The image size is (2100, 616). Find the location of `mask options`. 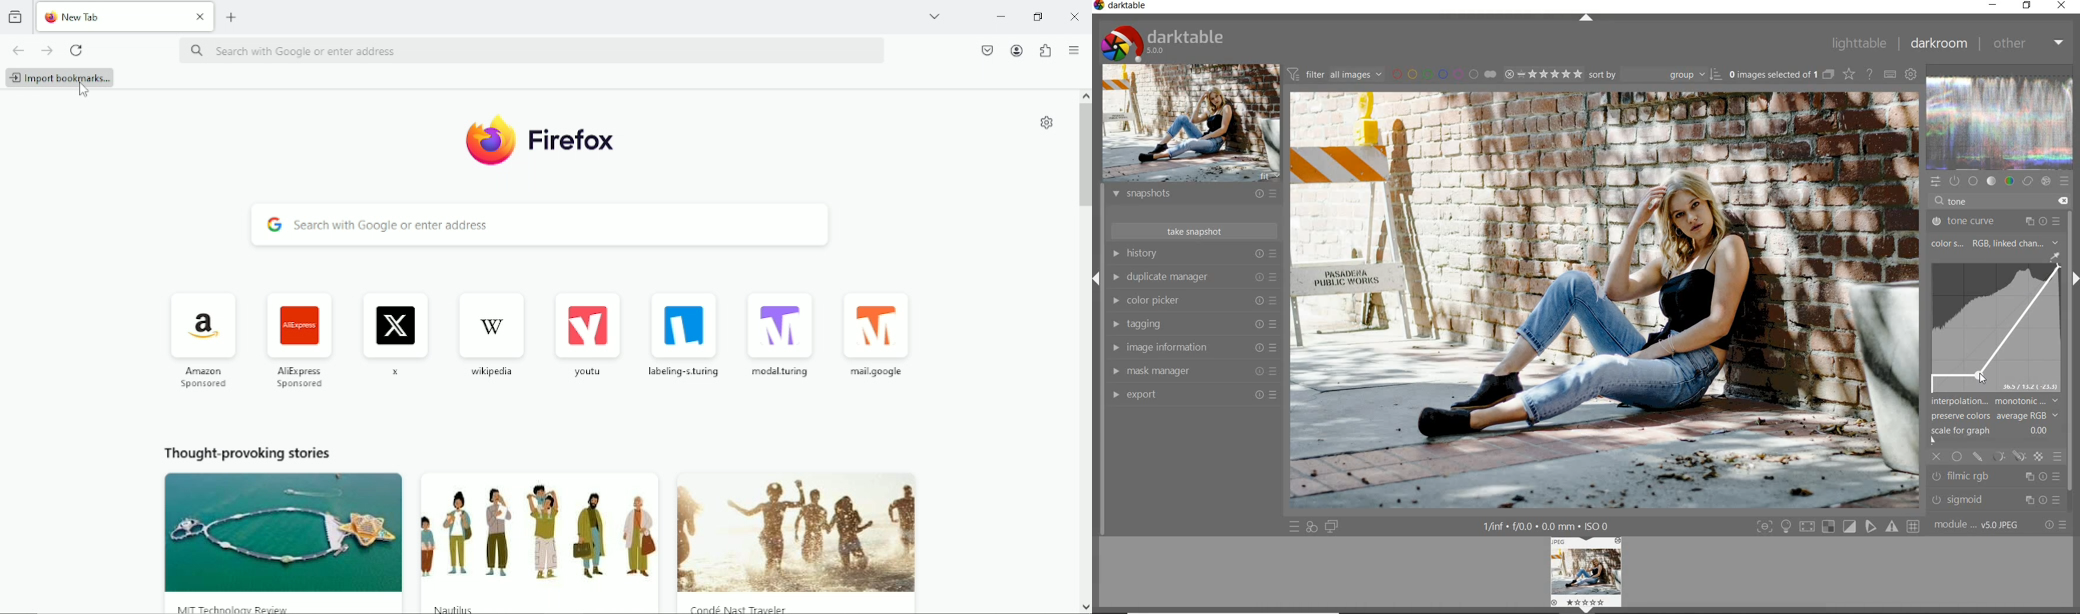

mask options is located at coordinates (2007, 457).